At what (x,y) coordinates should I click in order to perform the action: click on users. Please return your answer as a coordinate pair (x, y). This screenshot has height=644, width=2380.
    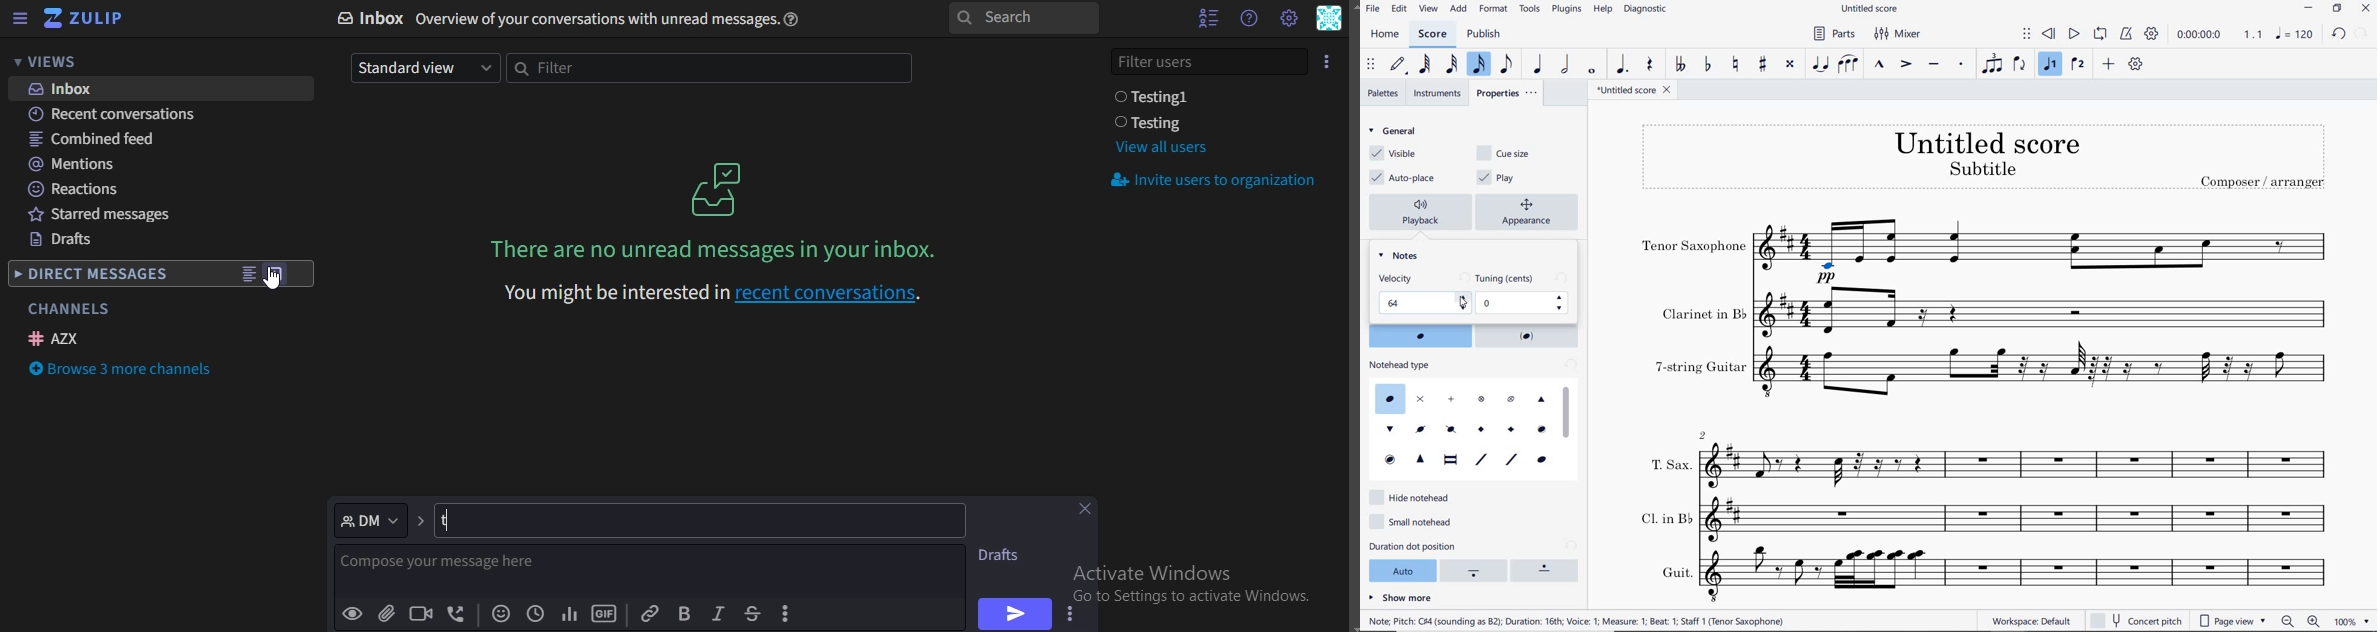
    Looking at the image, I should click on (547, 521).